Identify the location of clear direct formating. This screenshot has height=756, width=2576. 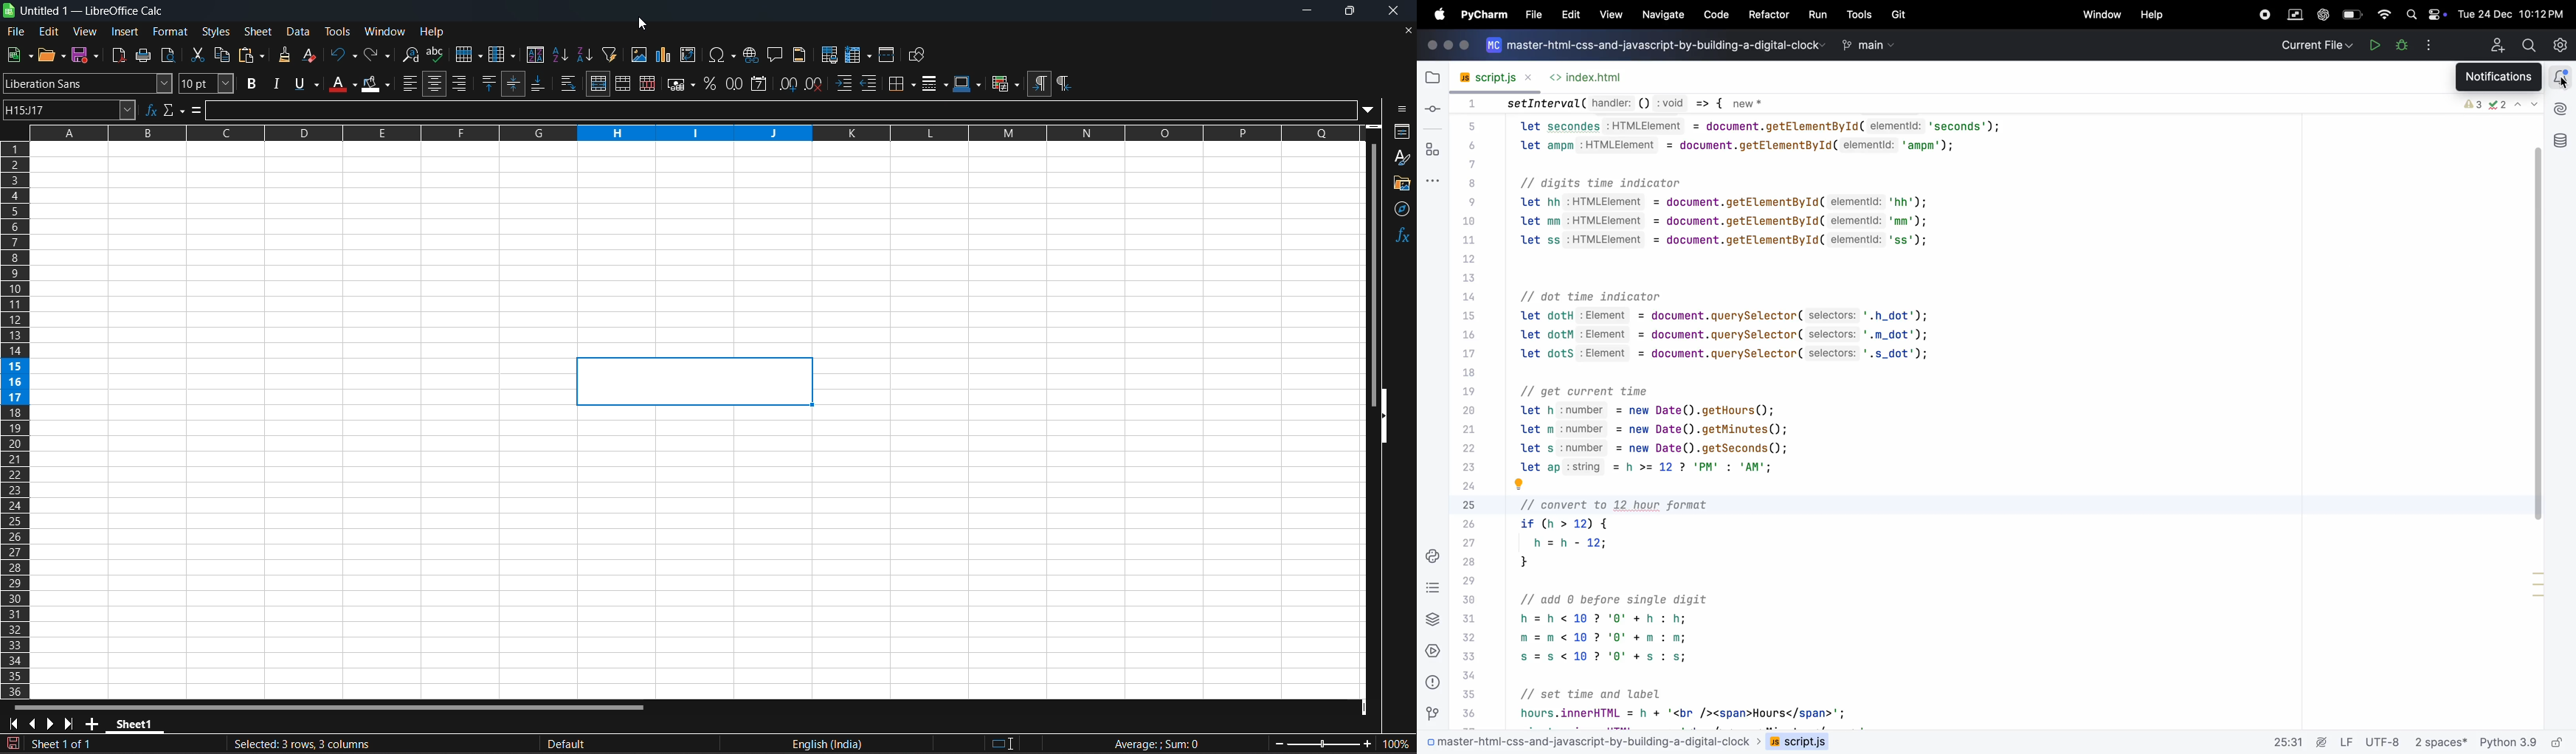
(311, 55).